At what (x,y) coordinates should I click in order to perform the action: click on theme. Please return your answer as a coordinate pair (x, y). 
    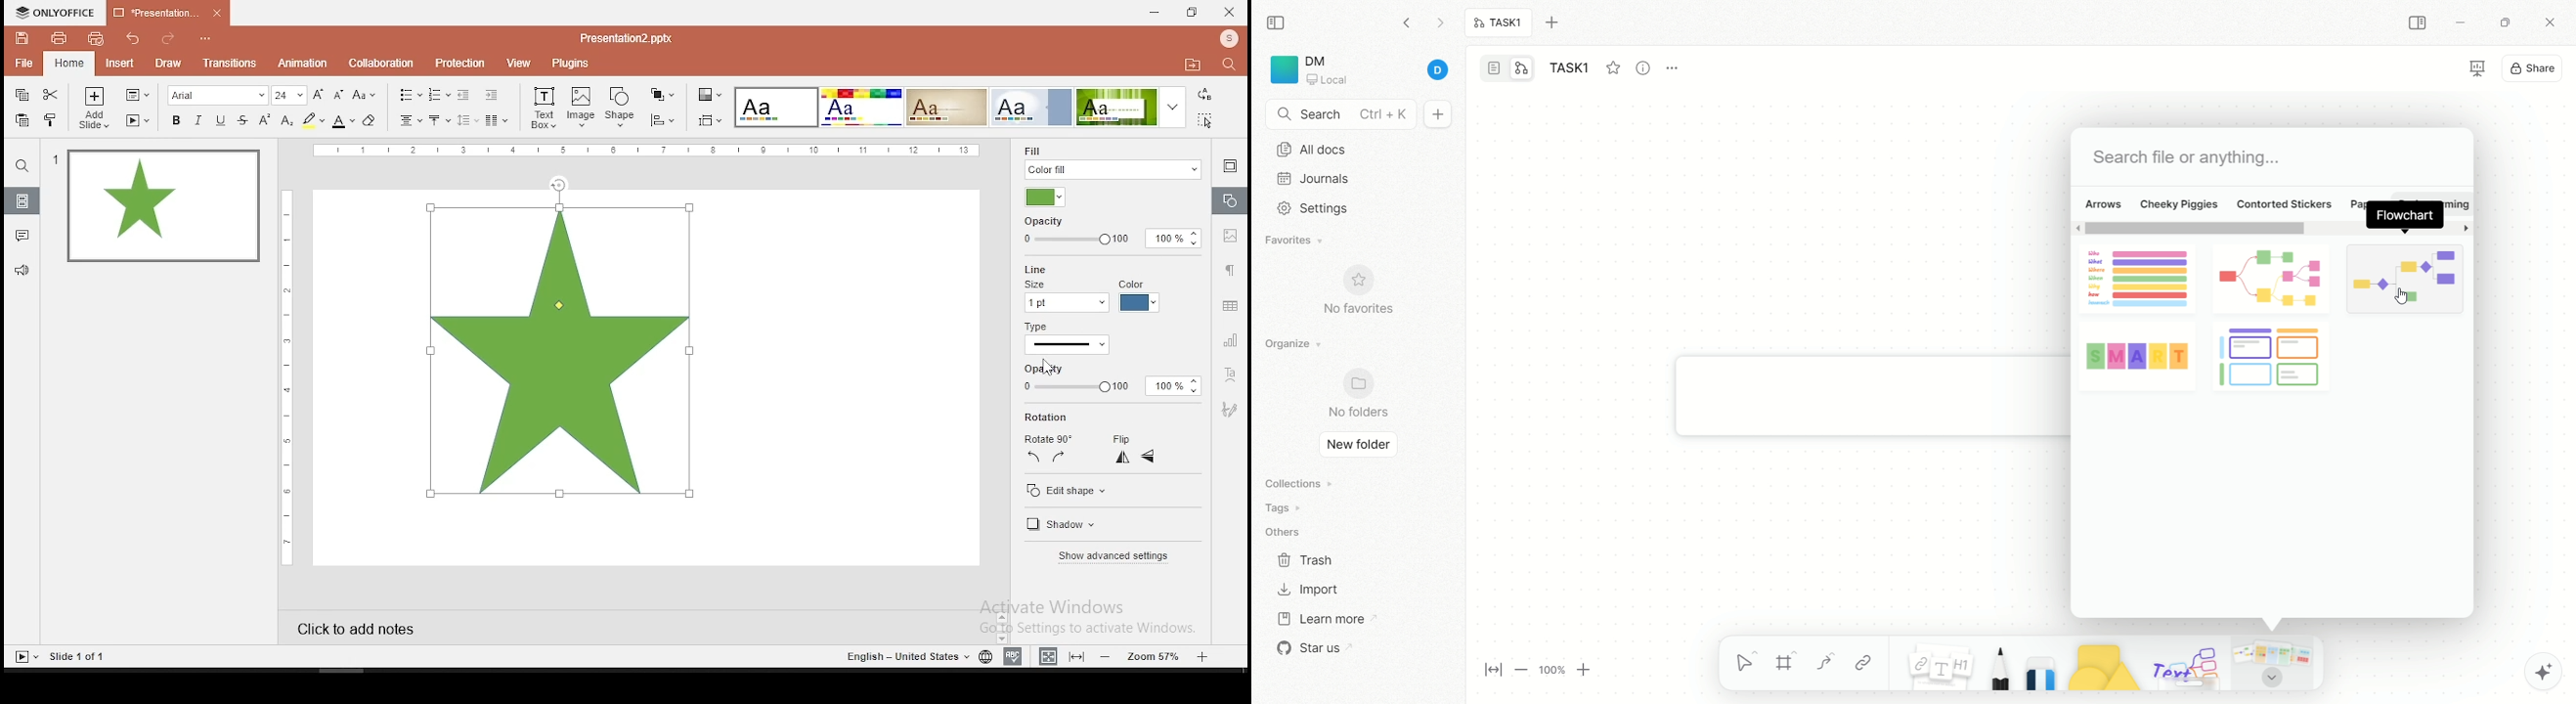
    Looking at the image, I should click on (946, 108).